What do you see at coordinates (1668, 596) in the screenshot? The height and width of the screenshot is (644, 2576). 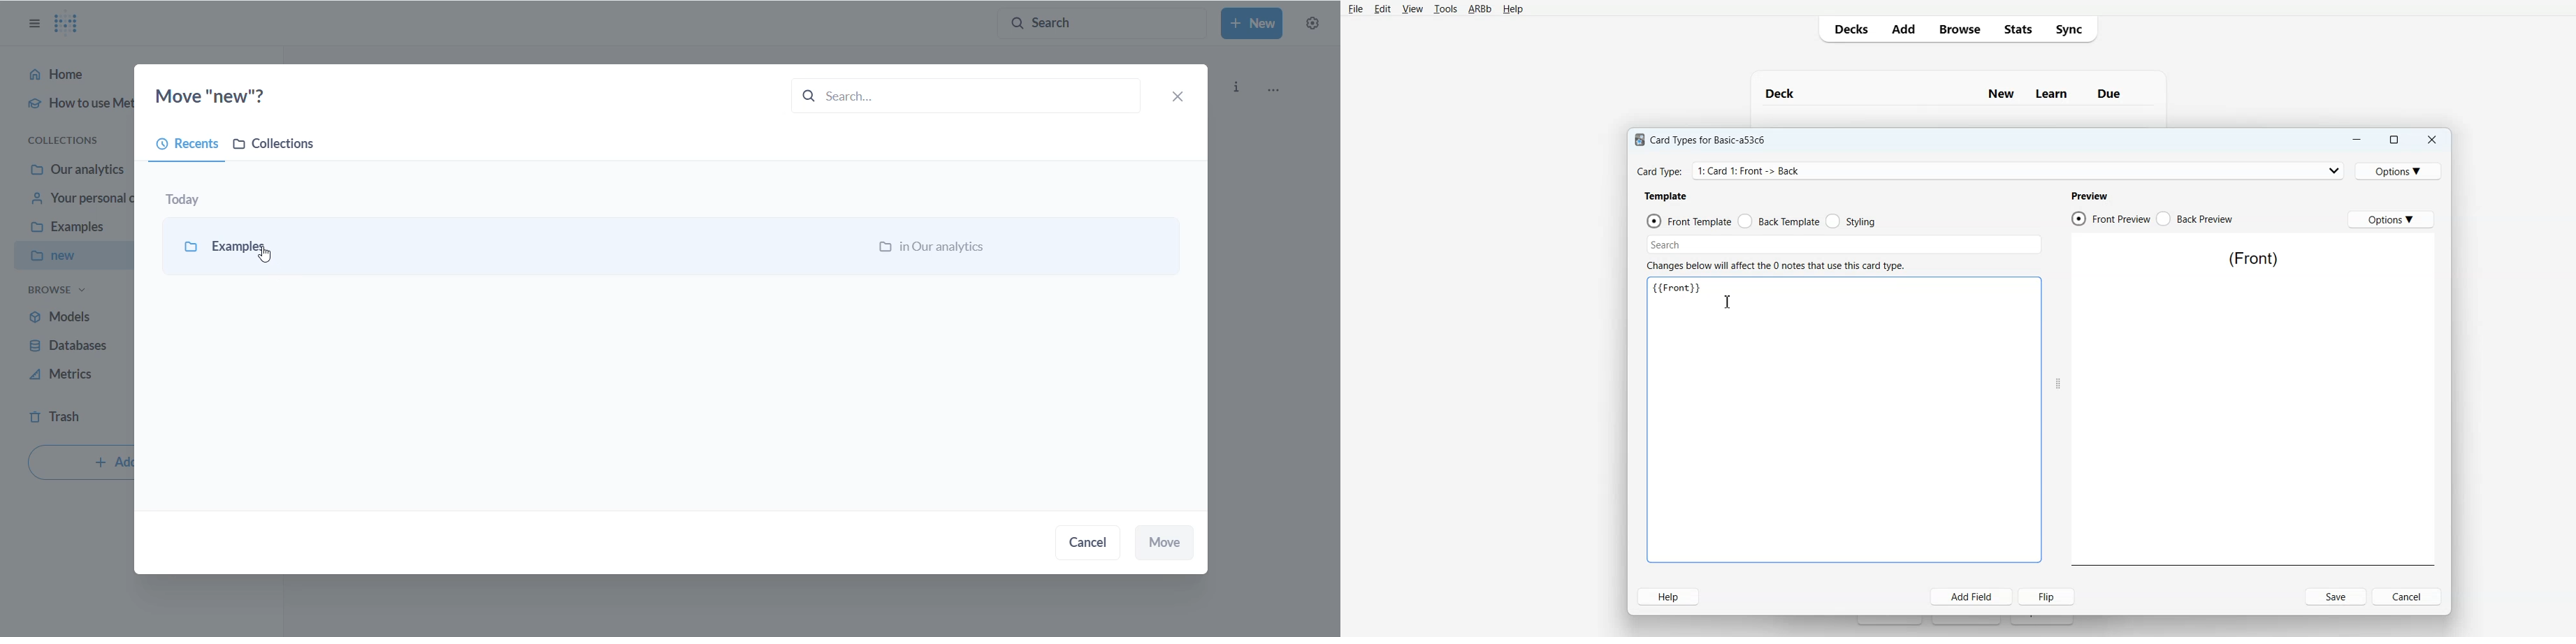 I see `Help` at bounding box center [1668, 596].